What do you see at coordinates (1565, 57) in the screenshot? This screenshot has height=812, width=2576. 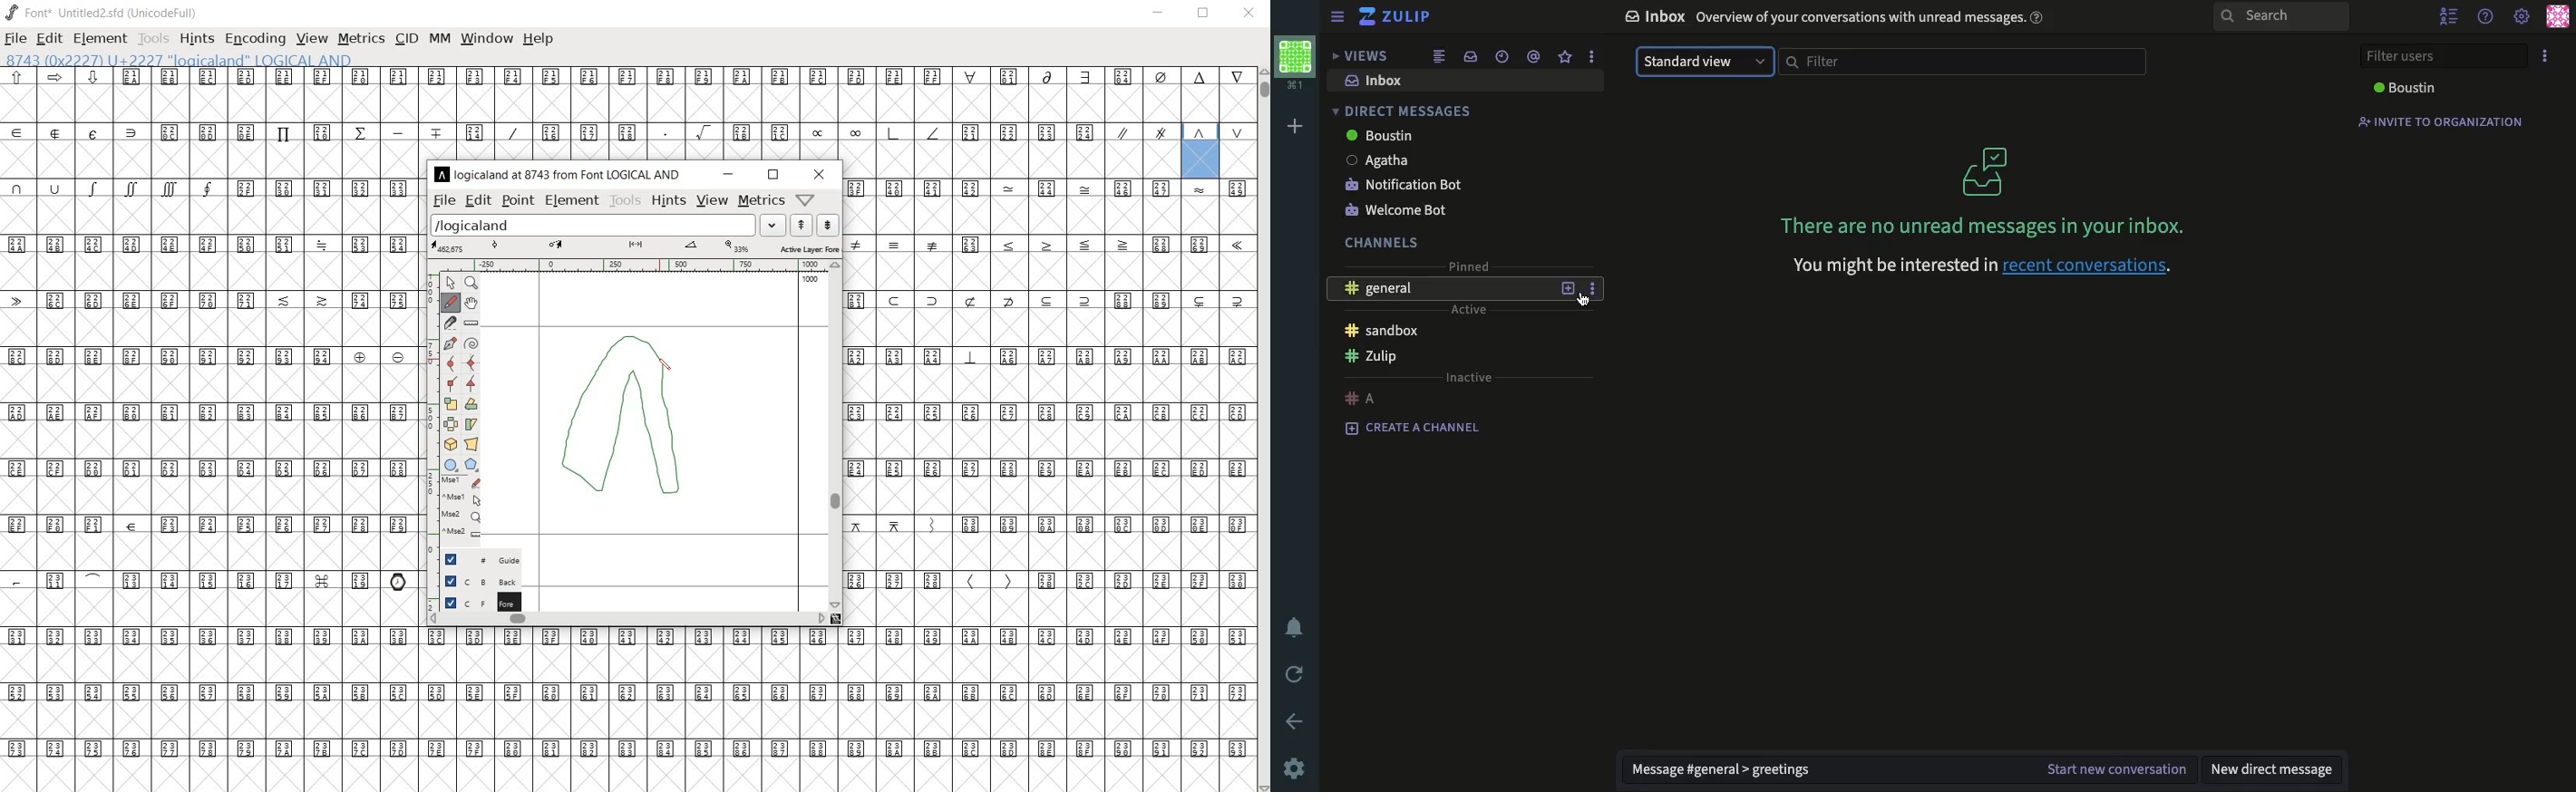 I see `favorite` at bounding box center [1565, 57].